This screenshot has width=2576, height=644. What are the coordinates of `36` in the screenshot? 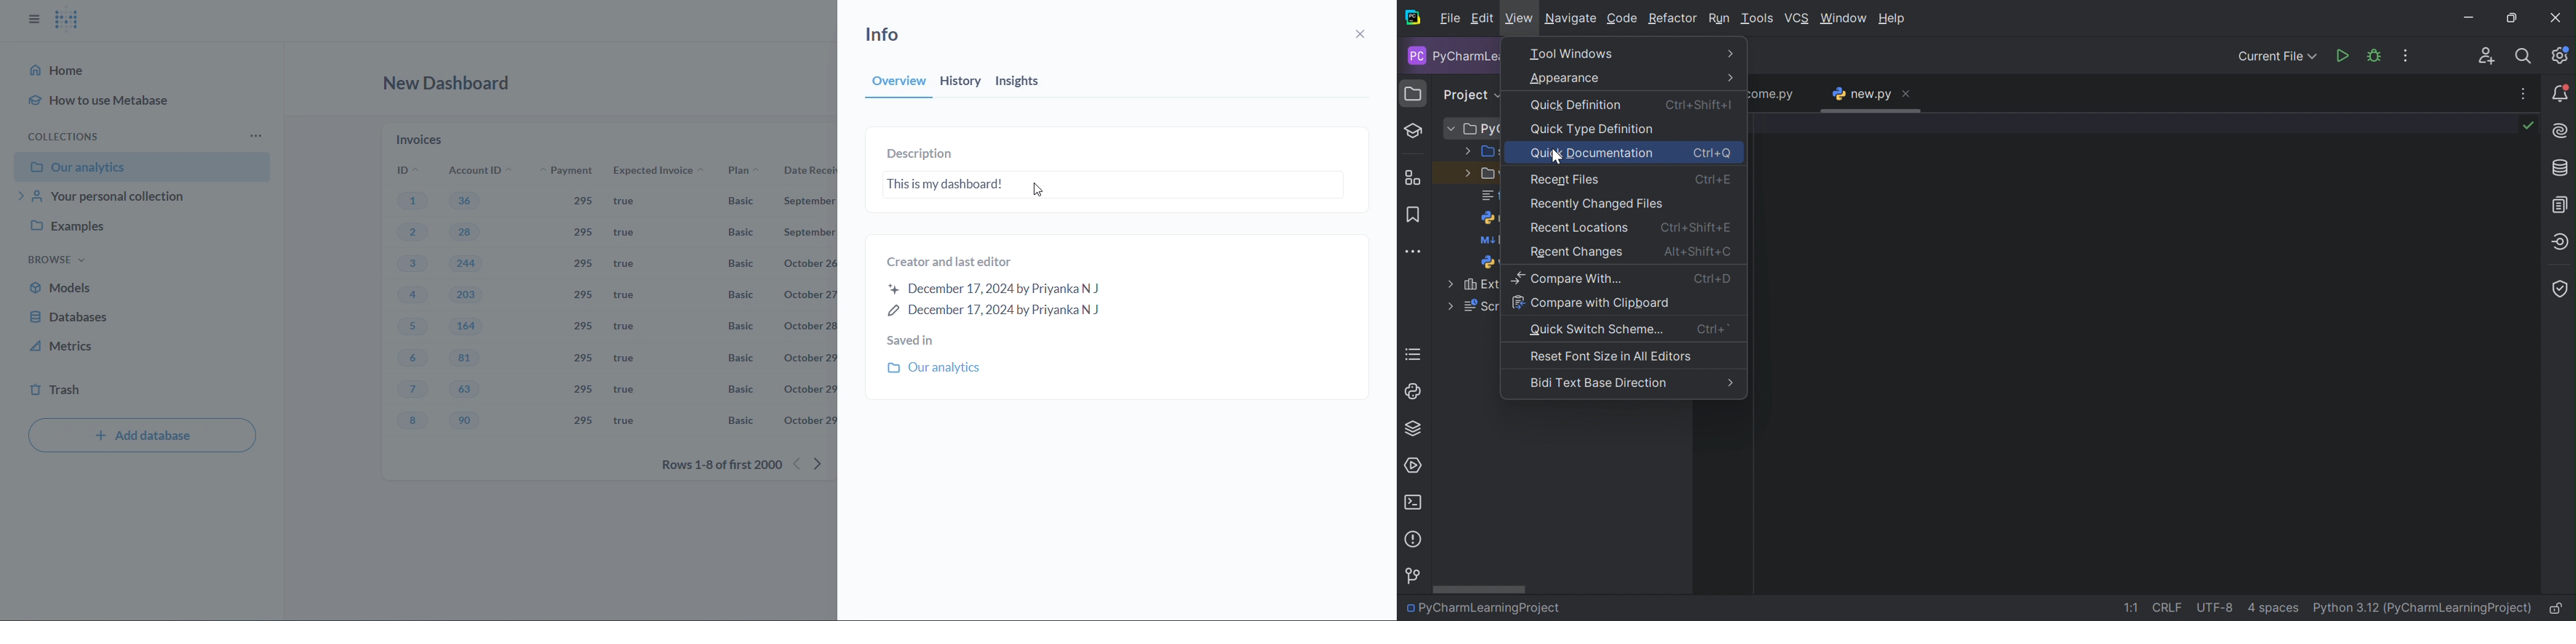 It's located at (465, 200).